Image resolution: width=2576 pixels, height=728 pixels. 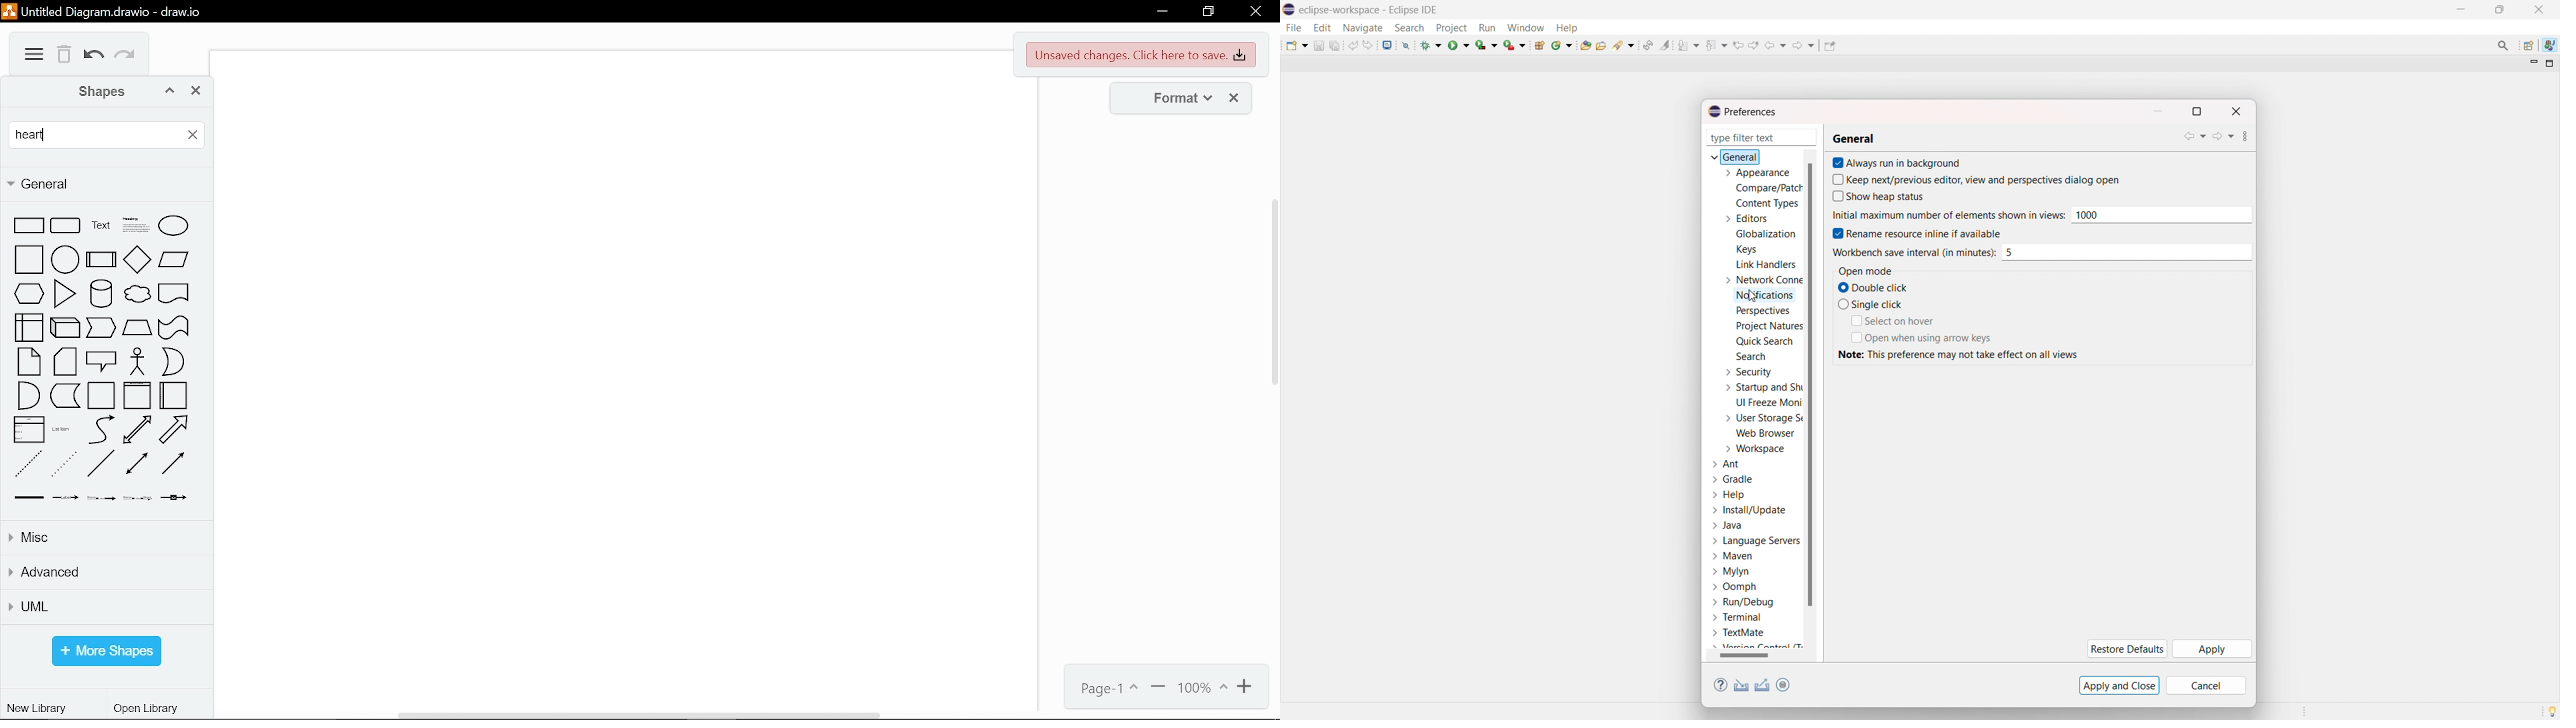 What do you see at coordinates (2211, 649) in the screenshot?
I see `apply` at bounding box center [2211, 649].